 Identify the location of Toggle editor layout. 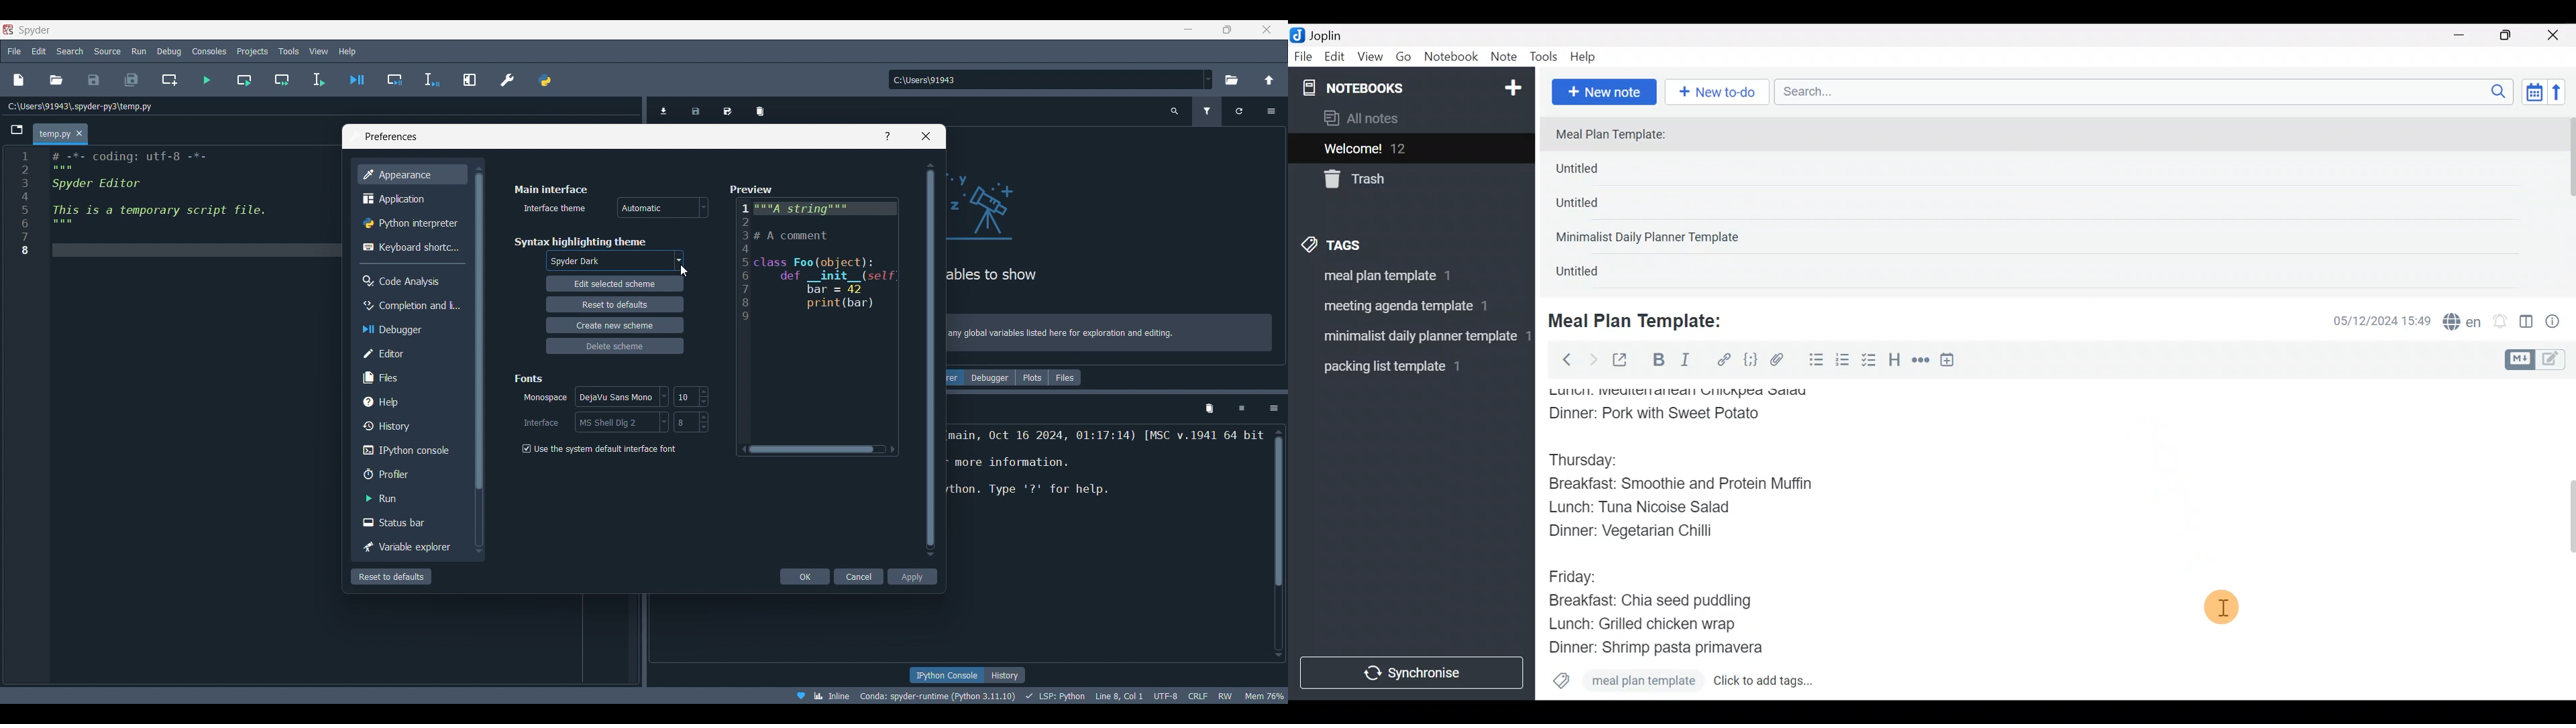
(2527, 323).